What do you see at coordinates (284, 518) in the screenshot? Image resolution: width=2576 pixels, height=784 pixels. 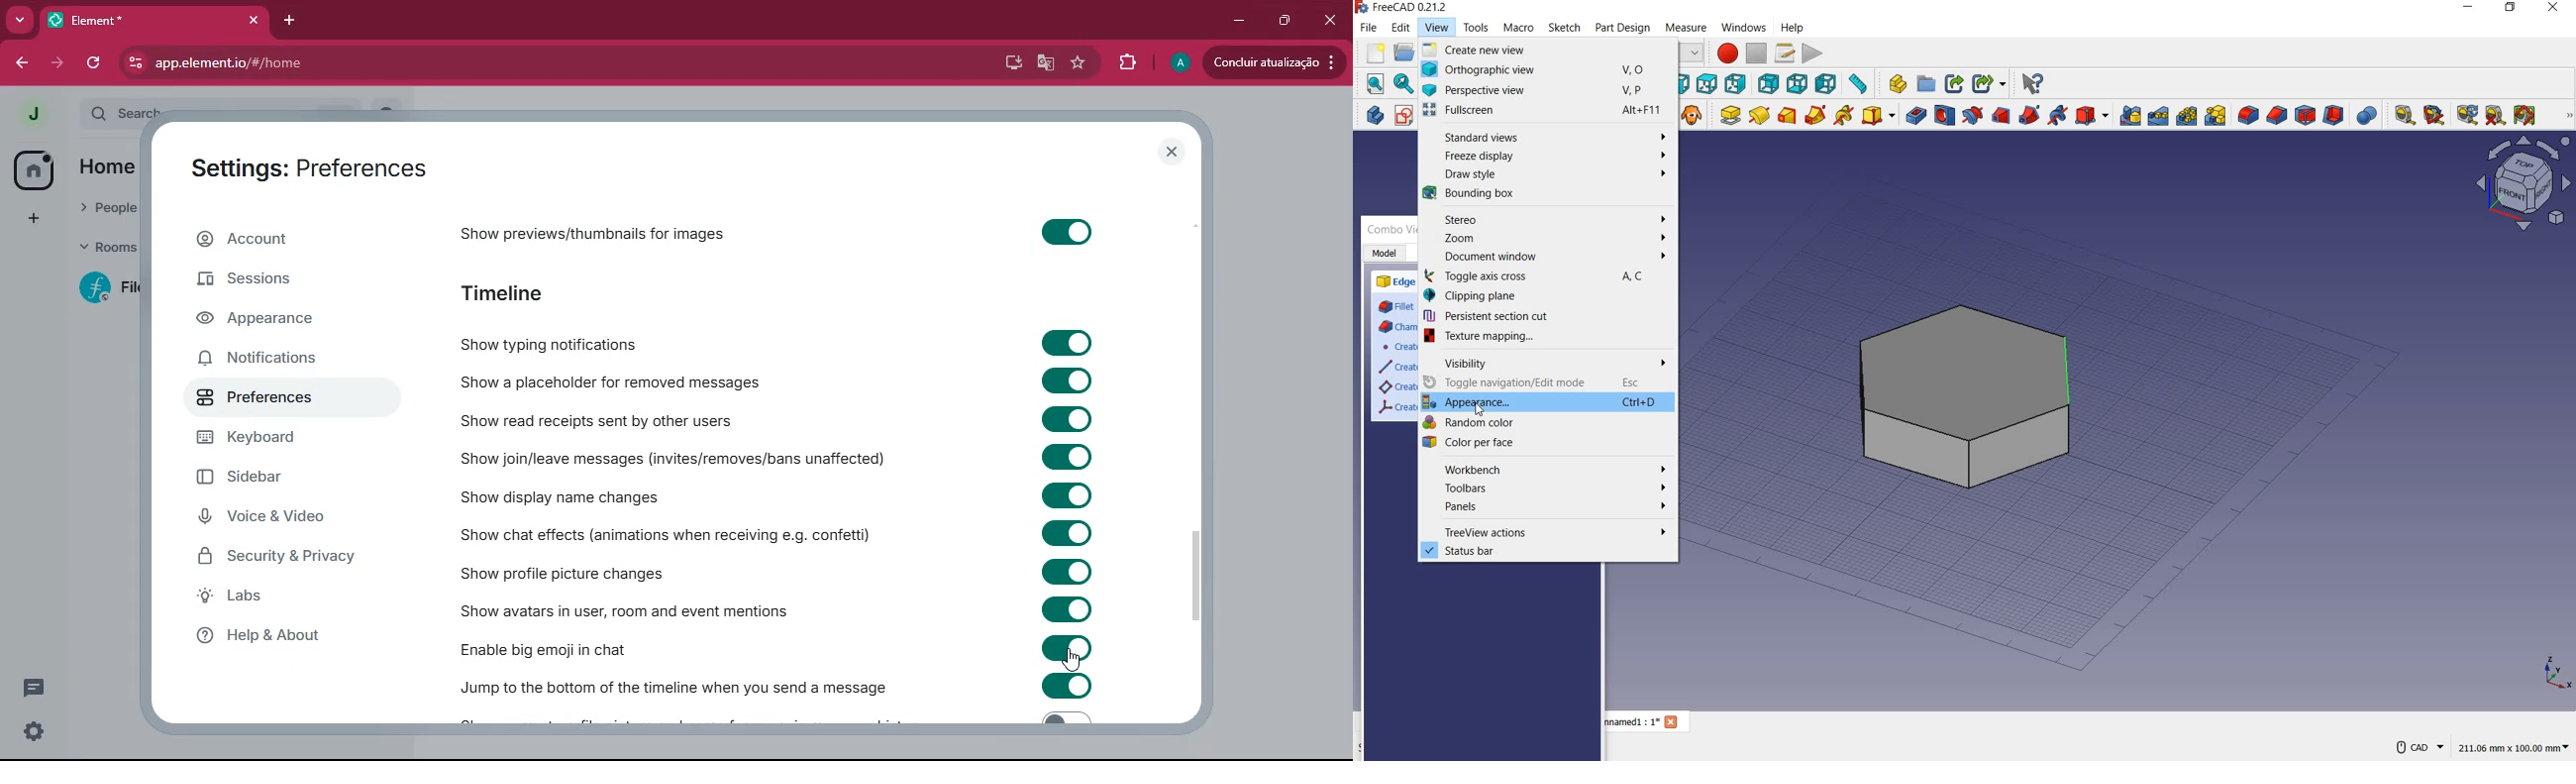 I see `voice & video` at bounding box center [284, 518].